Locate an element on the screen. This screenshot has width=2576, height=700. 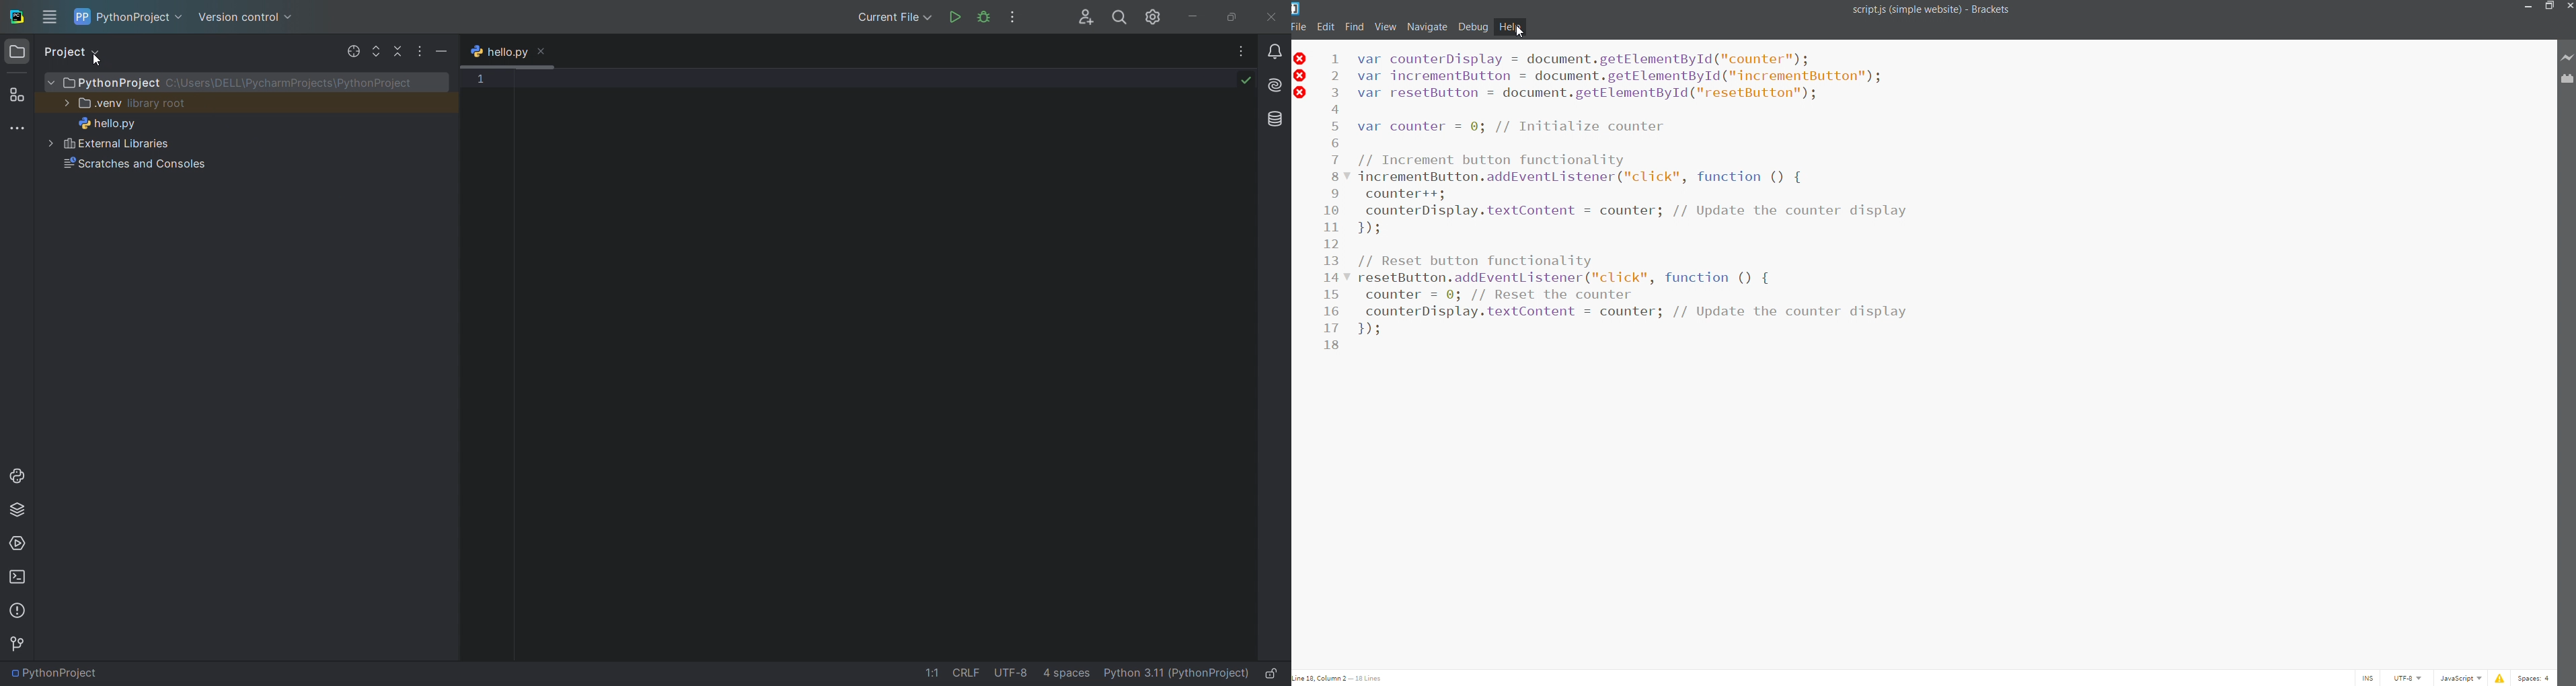
options is located at coordinates (416, 48).